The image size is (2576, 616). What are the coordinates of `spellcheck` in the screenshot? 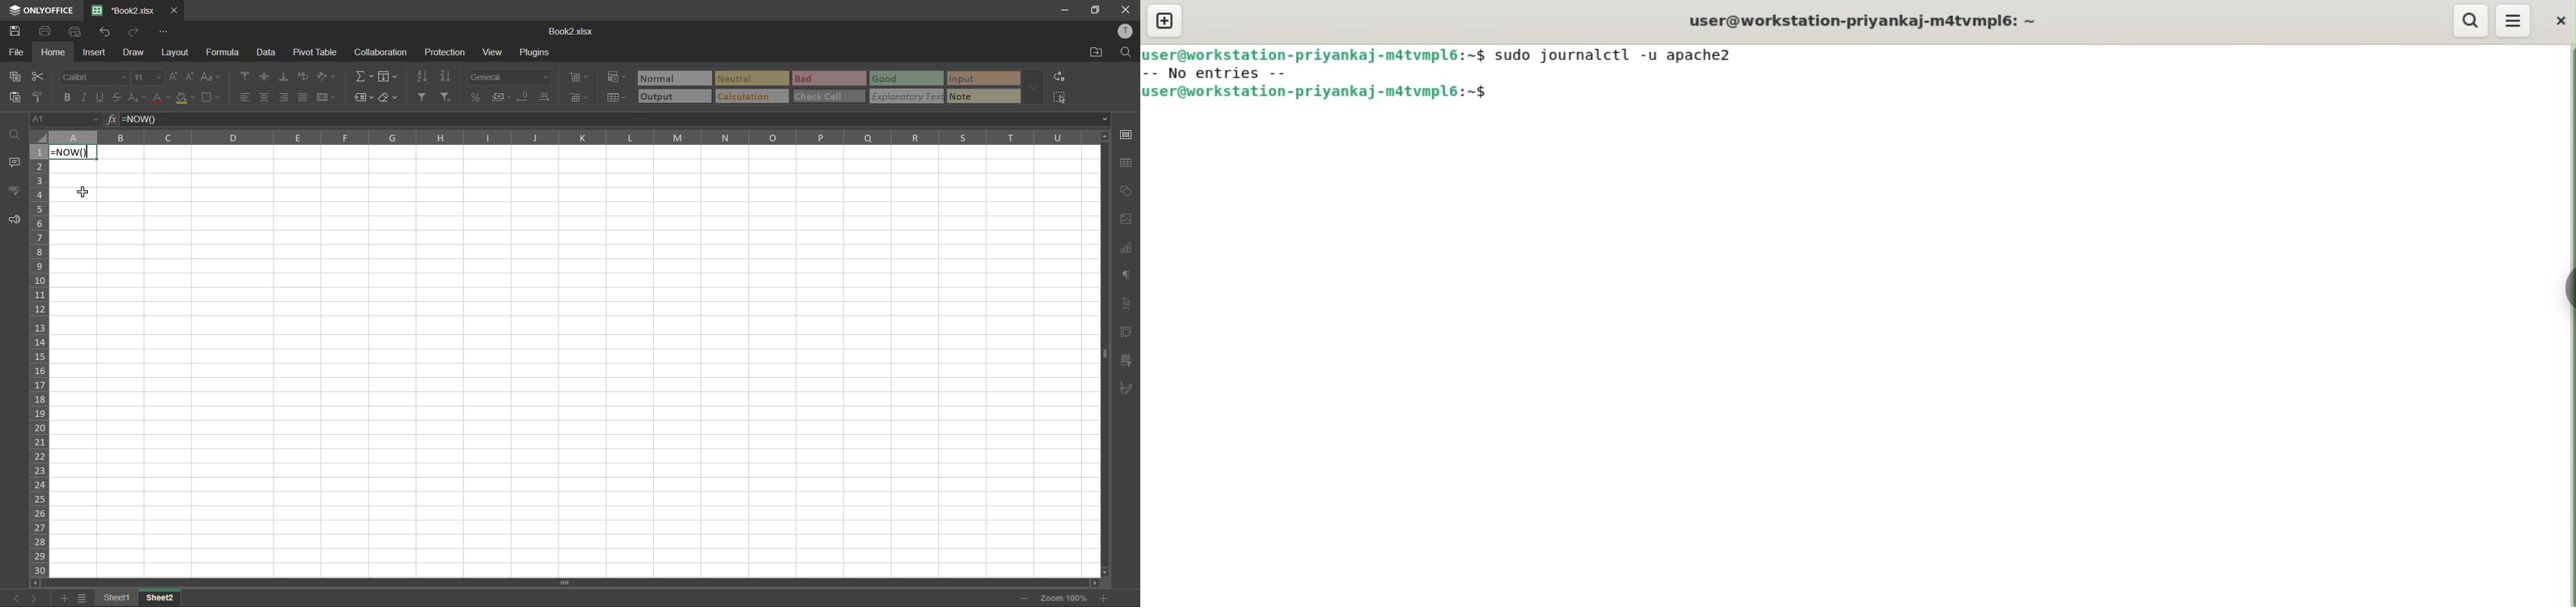 It's located at (15, 189).